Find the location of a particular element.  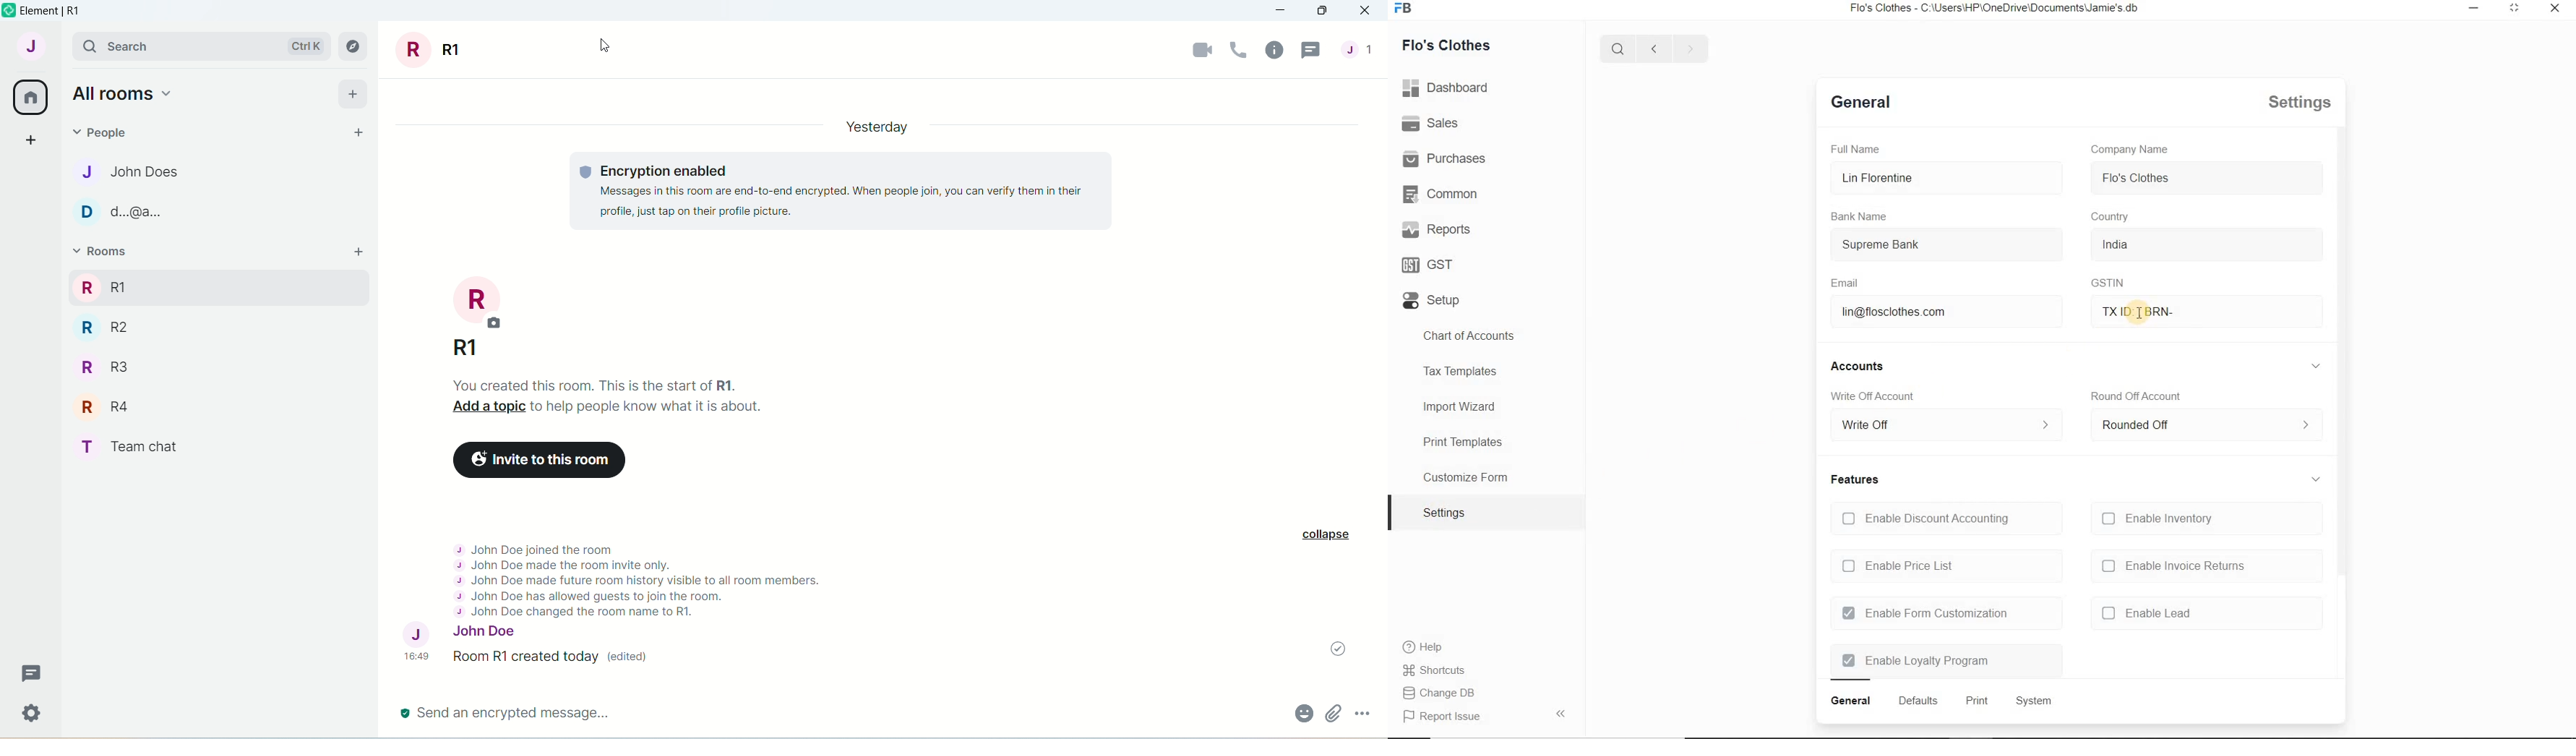

Chart of Accounts is located at coordinates (1475, 336).